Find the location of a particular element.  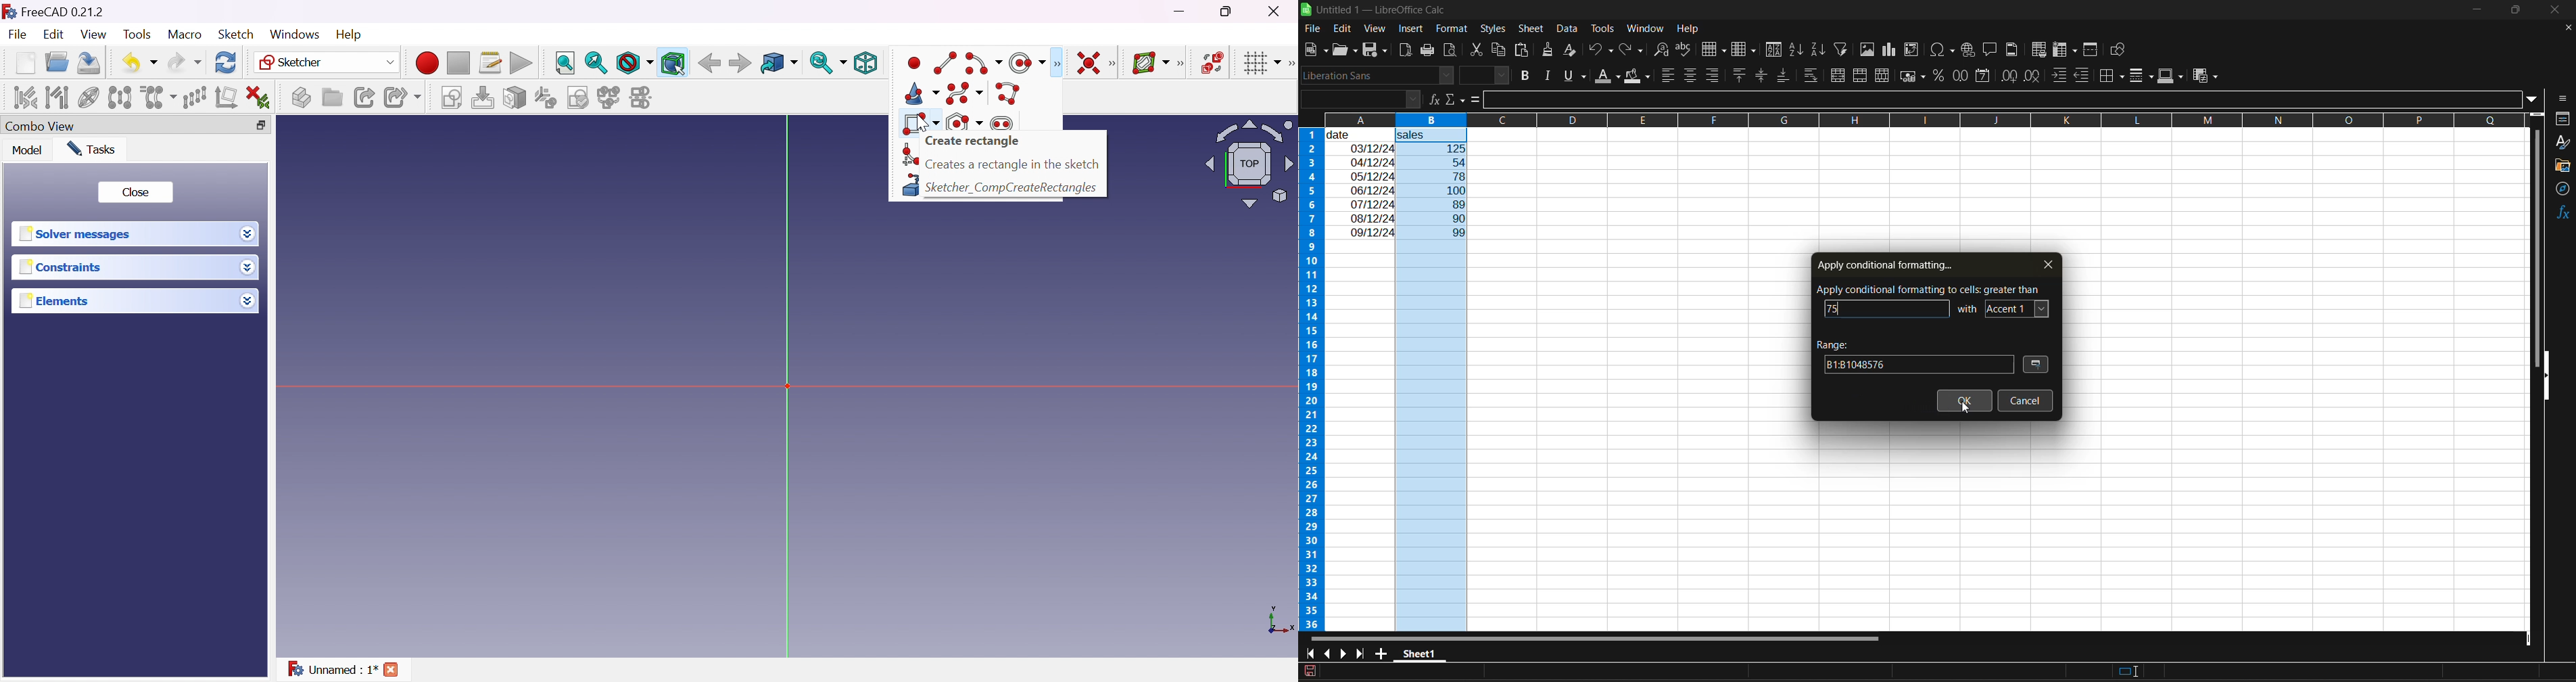

center vertically is located at coordinates (1761, 76).